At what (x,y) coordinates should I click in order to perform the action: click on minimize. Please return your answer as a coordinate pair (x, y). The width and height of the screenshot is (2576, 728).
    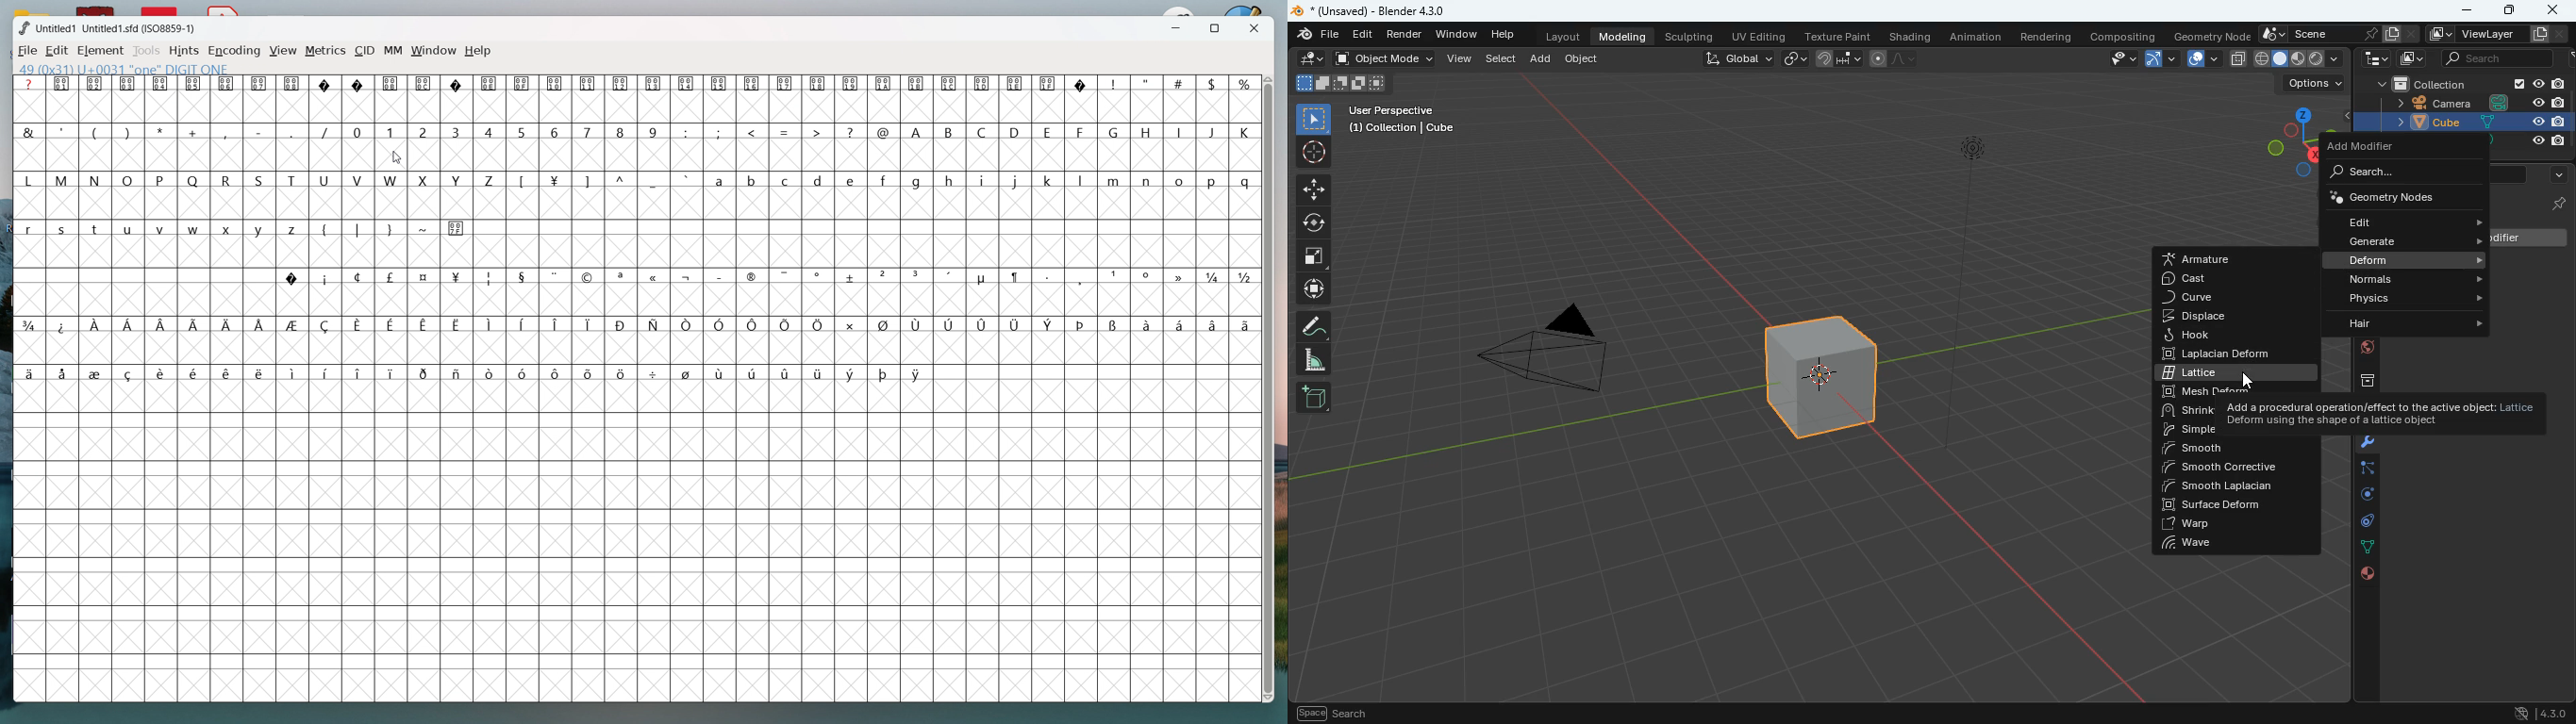
    Looking at the image, I should click on (1173, 29).